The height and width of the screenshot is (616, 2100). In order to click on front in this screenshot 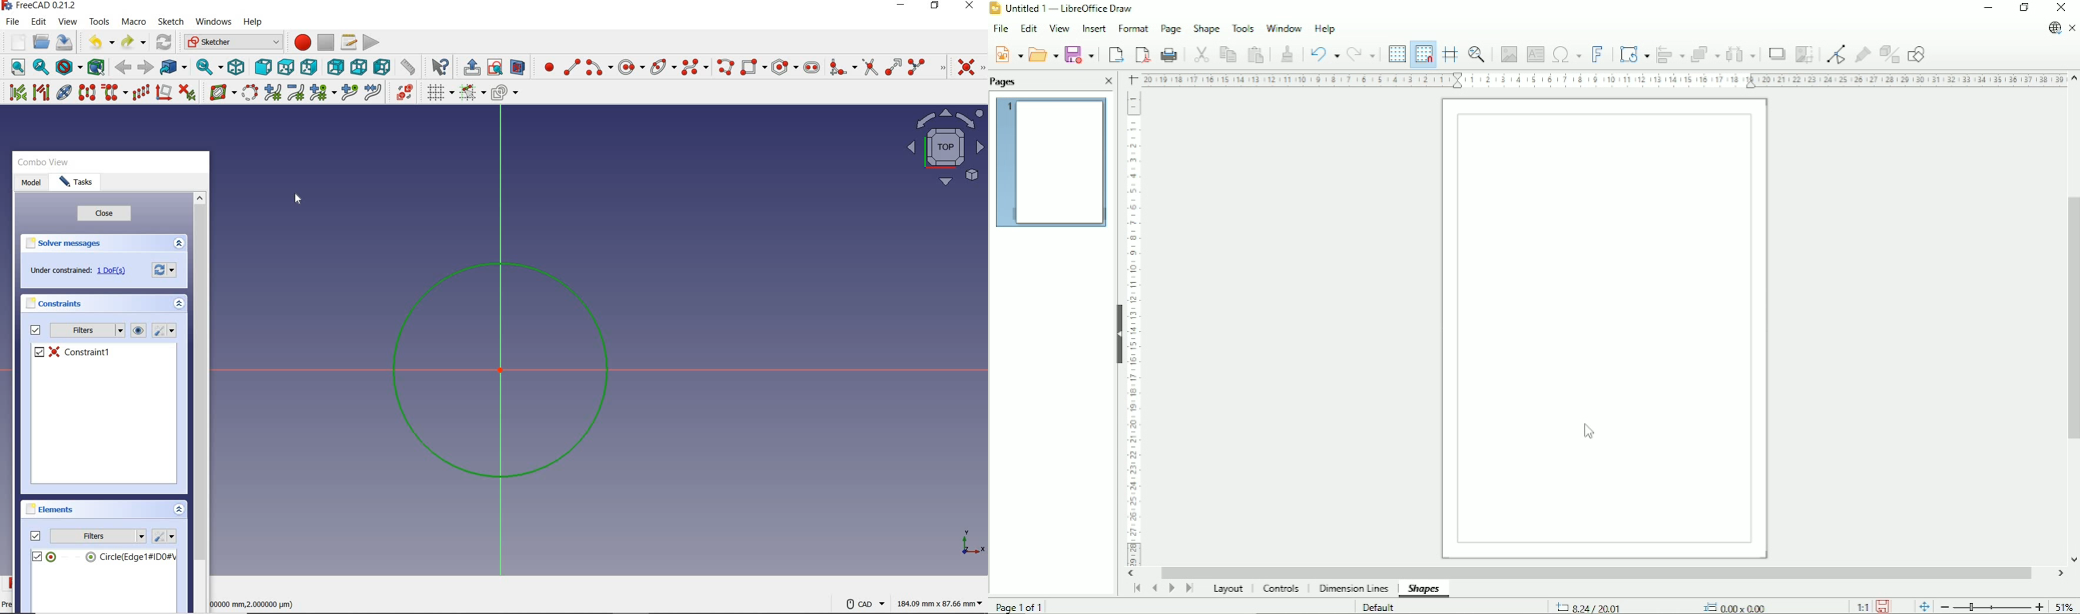, I will do `click(261, 66)`.